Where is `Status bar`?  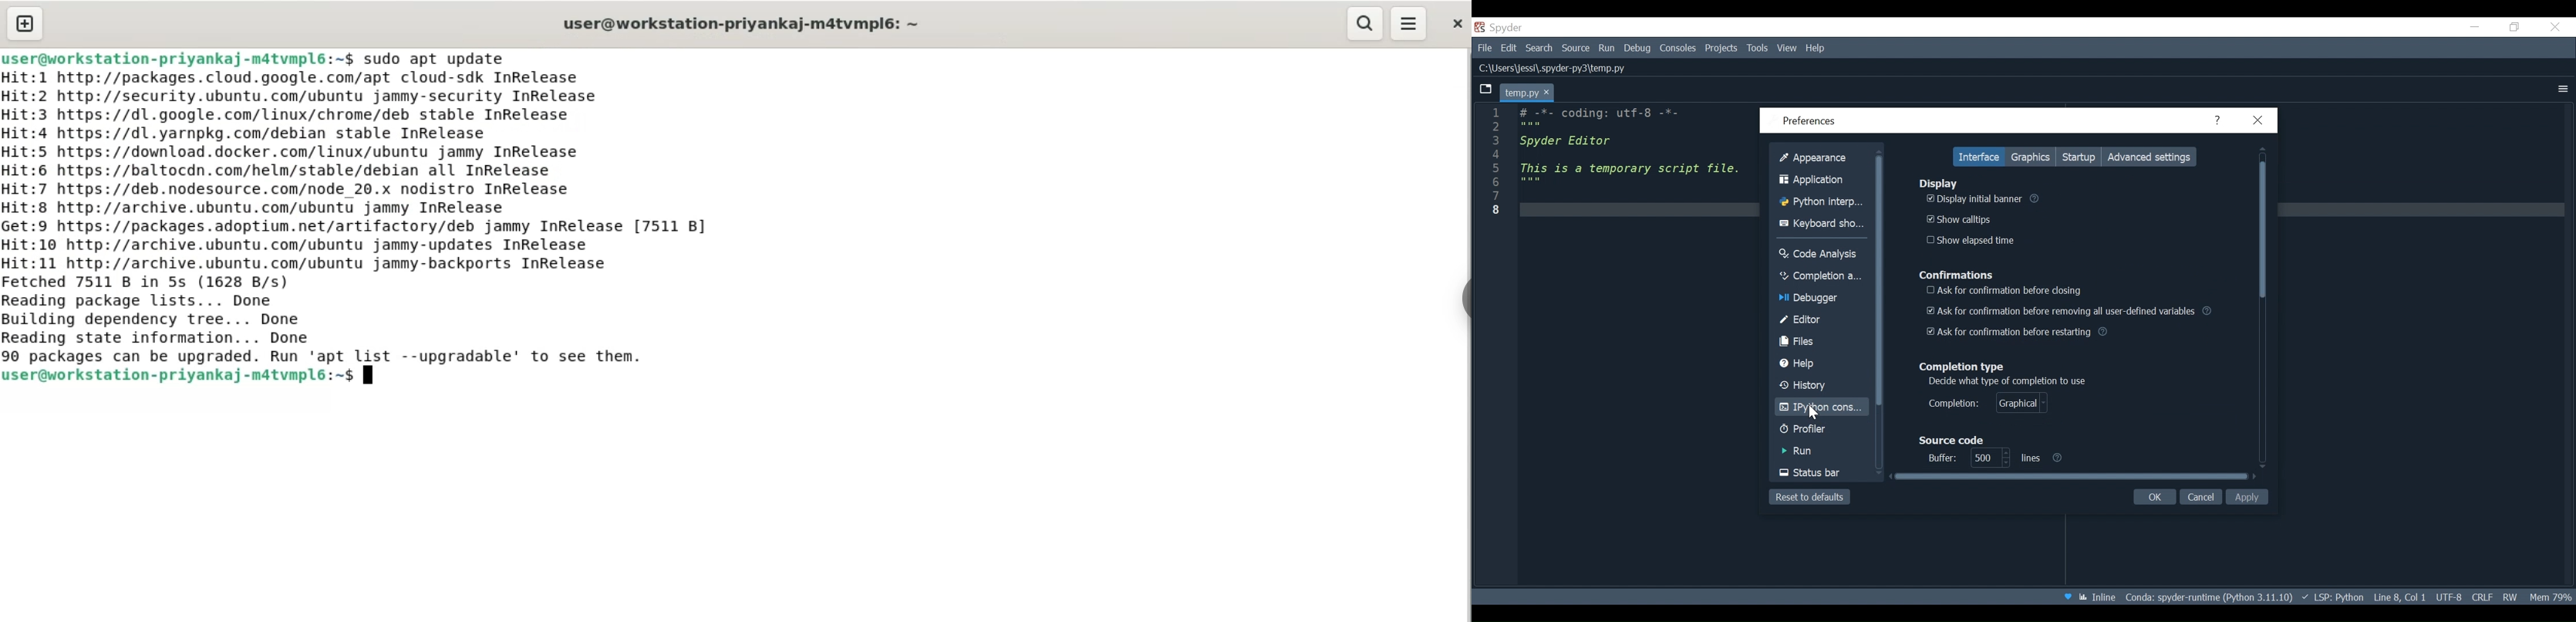
Status bar is located at coordinates (1819, 473).